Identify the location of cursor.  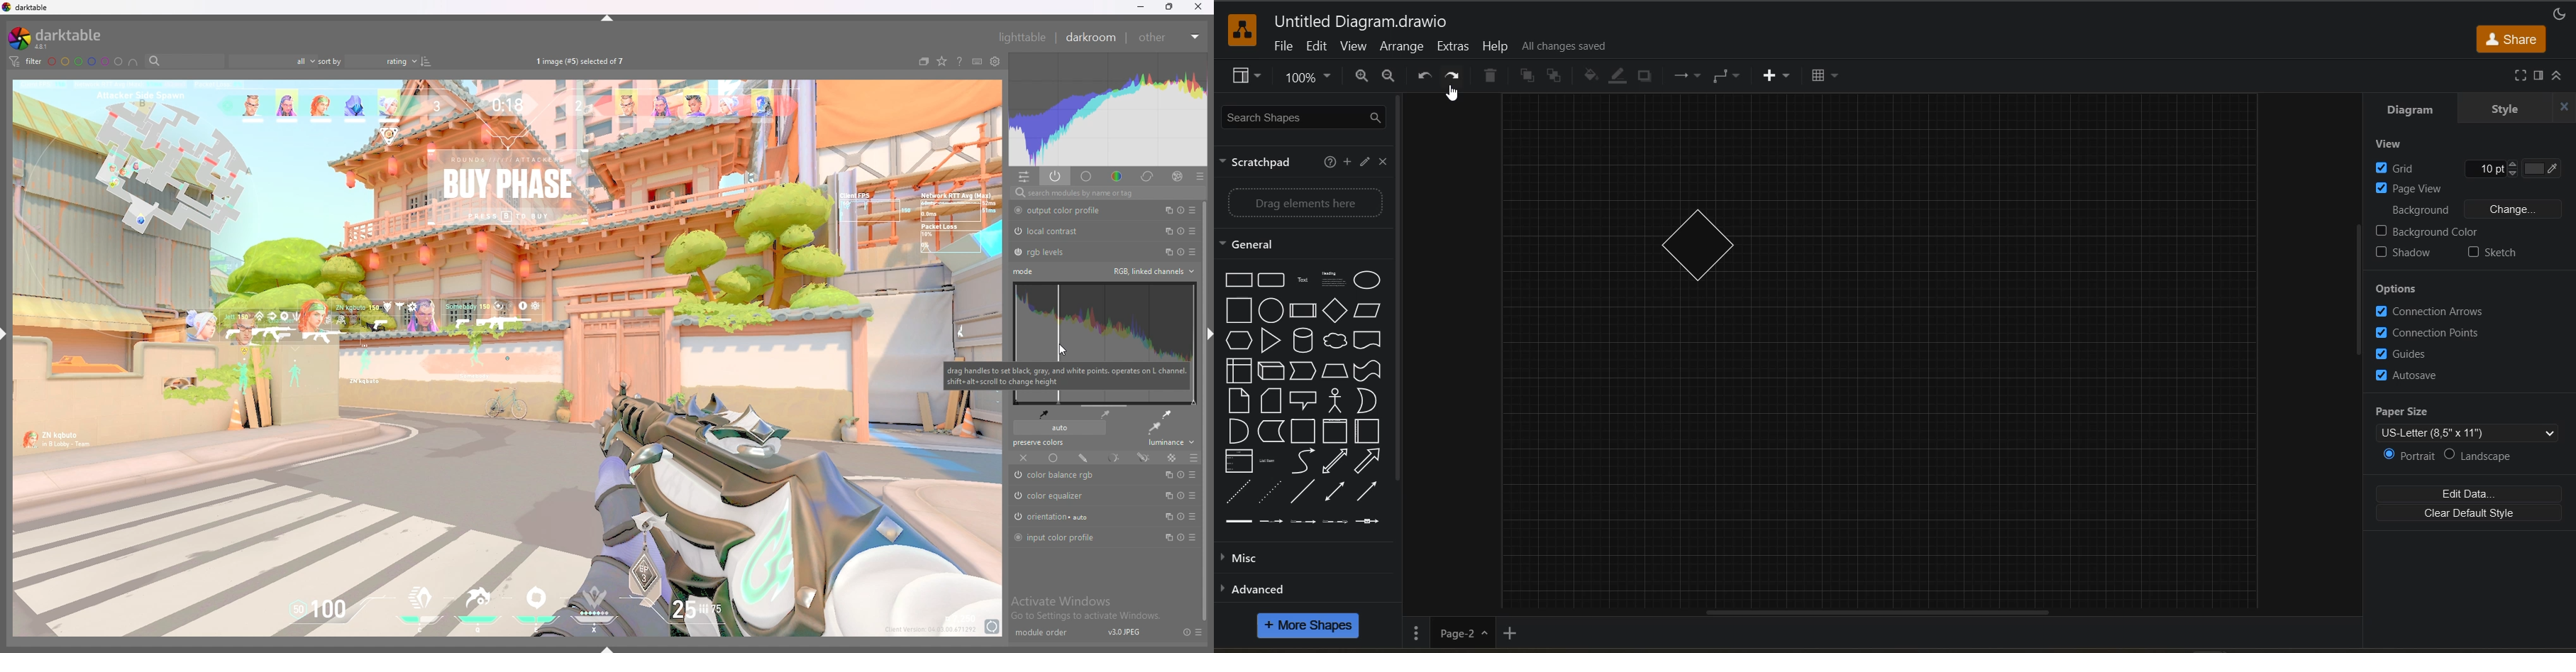
(1065, 350).